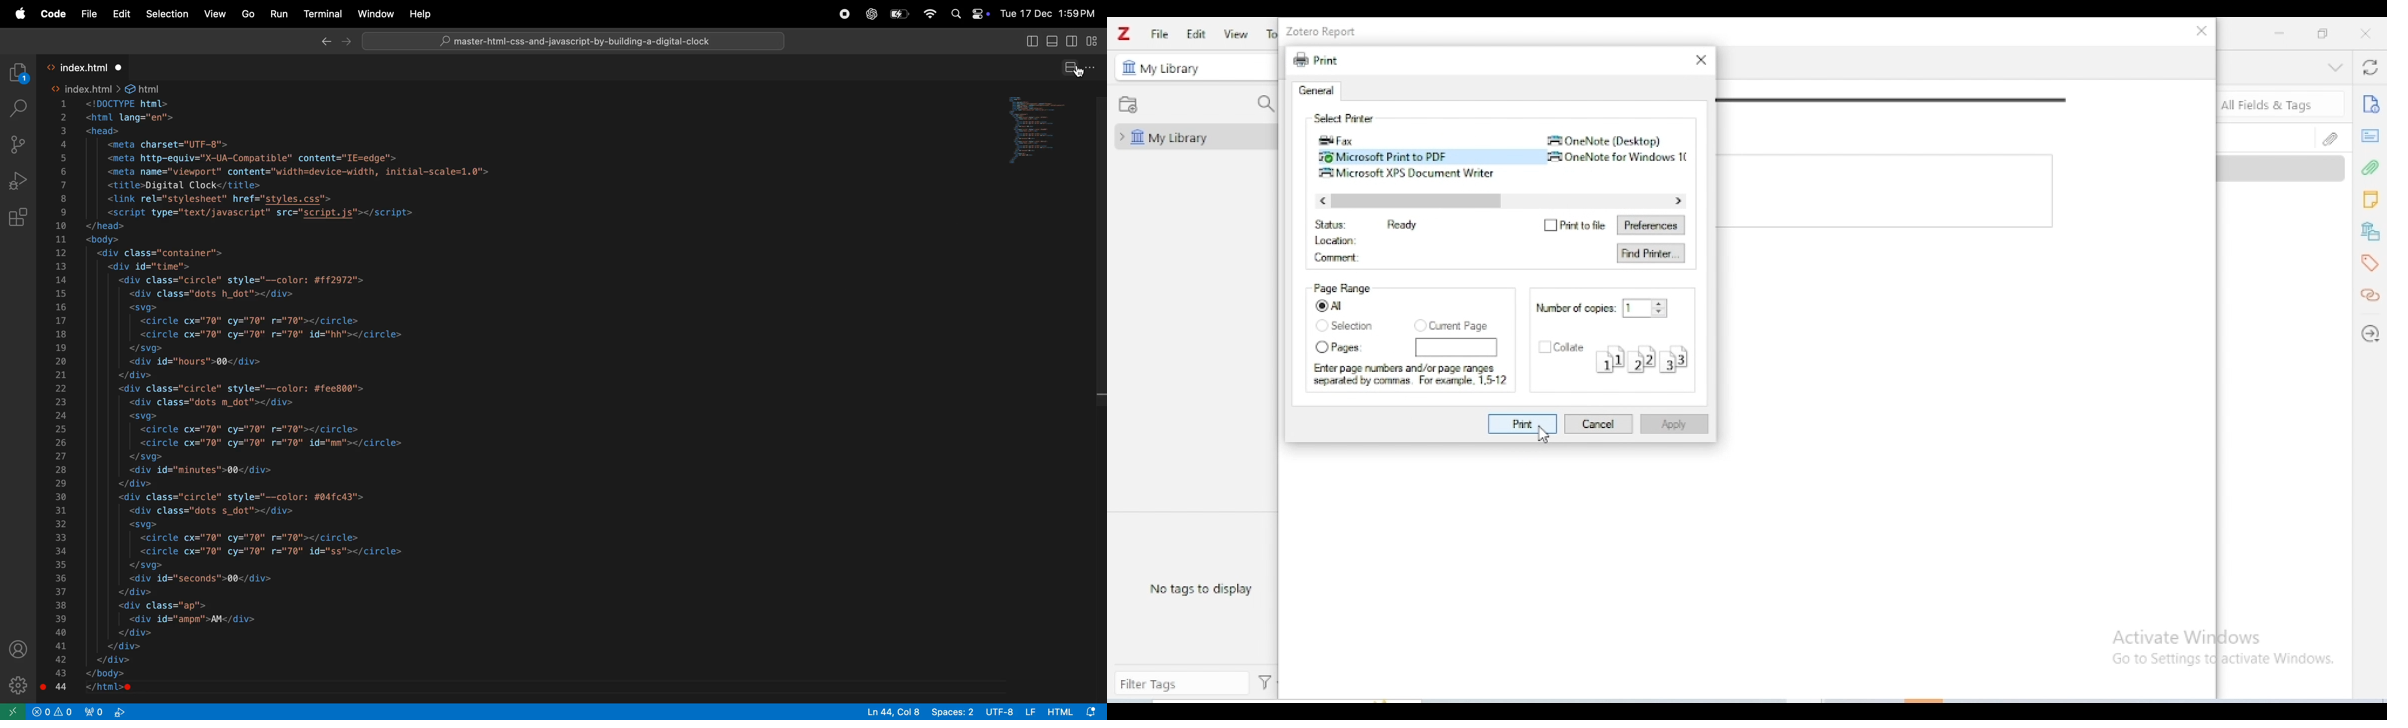 The height and width of the screenshot is (728, 2408). What do you see at coordinates (2371, 169) in the screenshot?
I see `attachments` at bounding box center [2371, 169].